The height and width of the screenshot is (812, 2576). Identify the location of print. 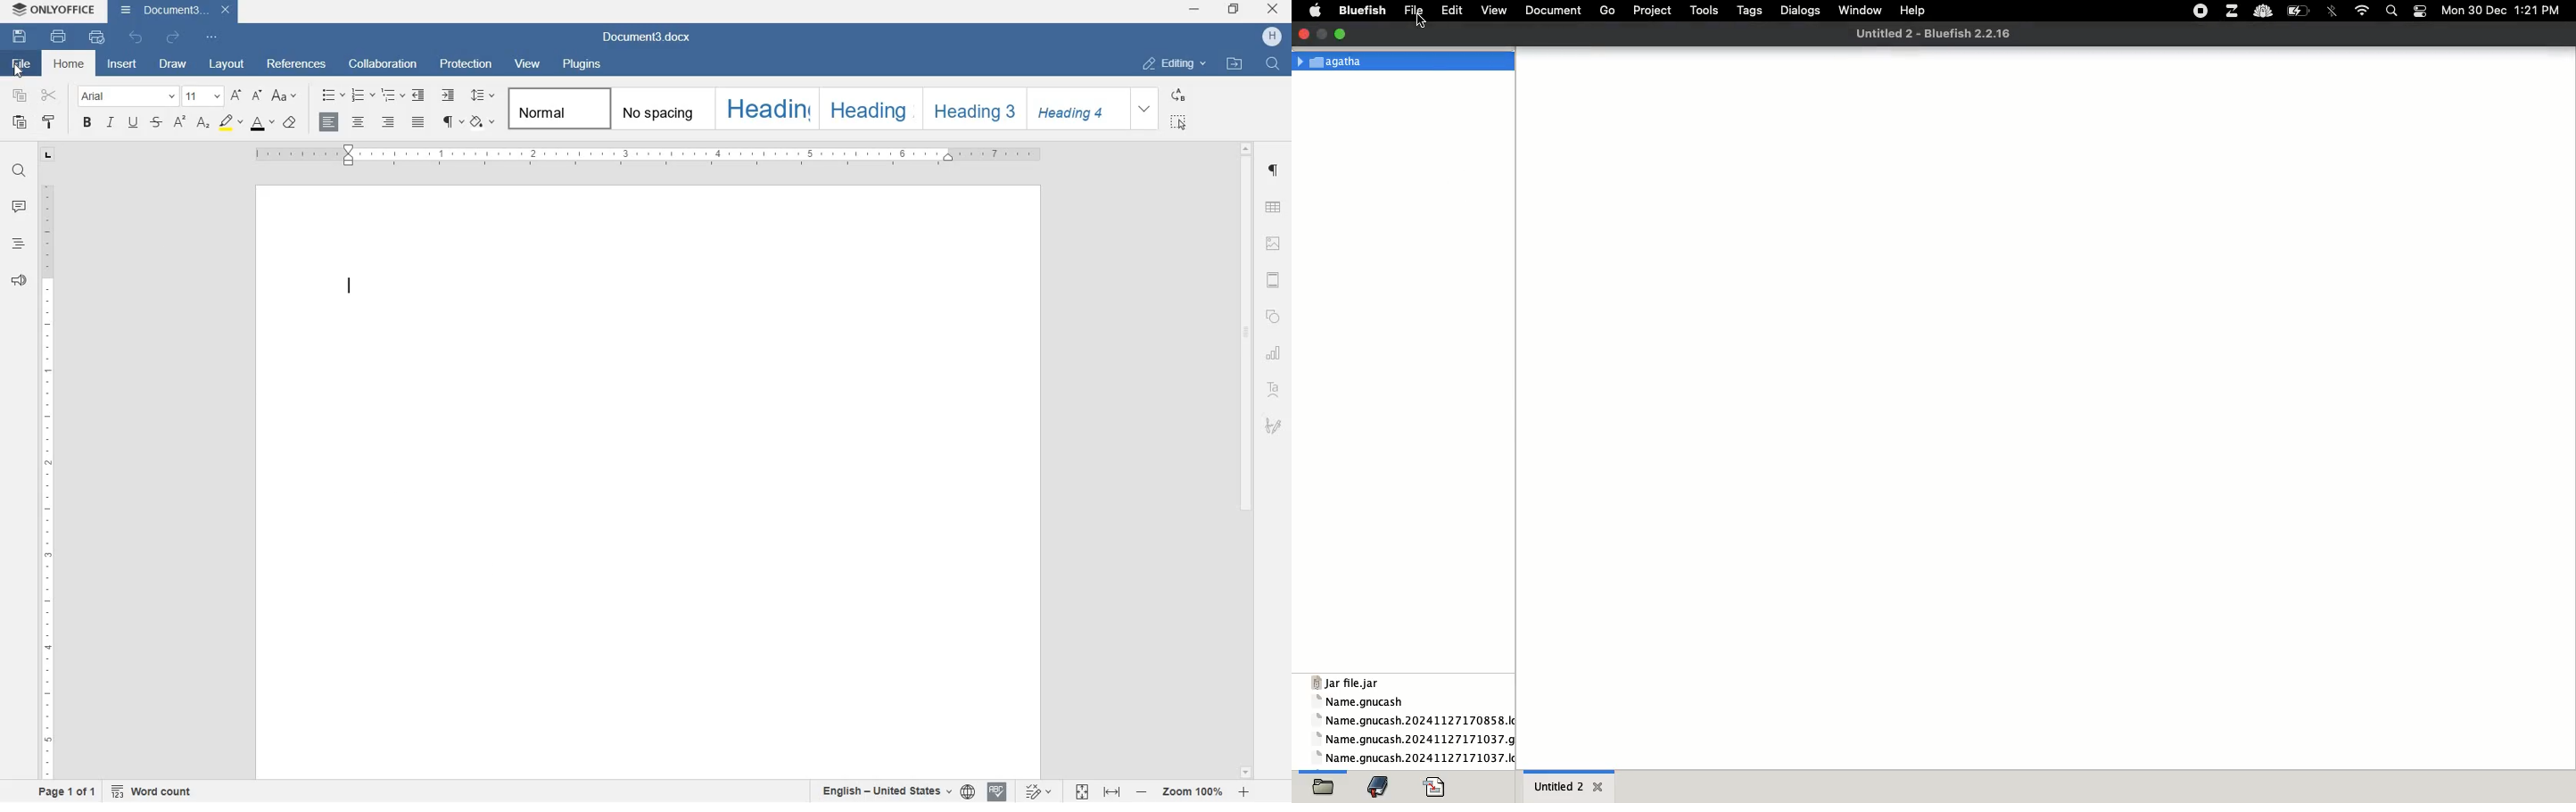
(57, 37).